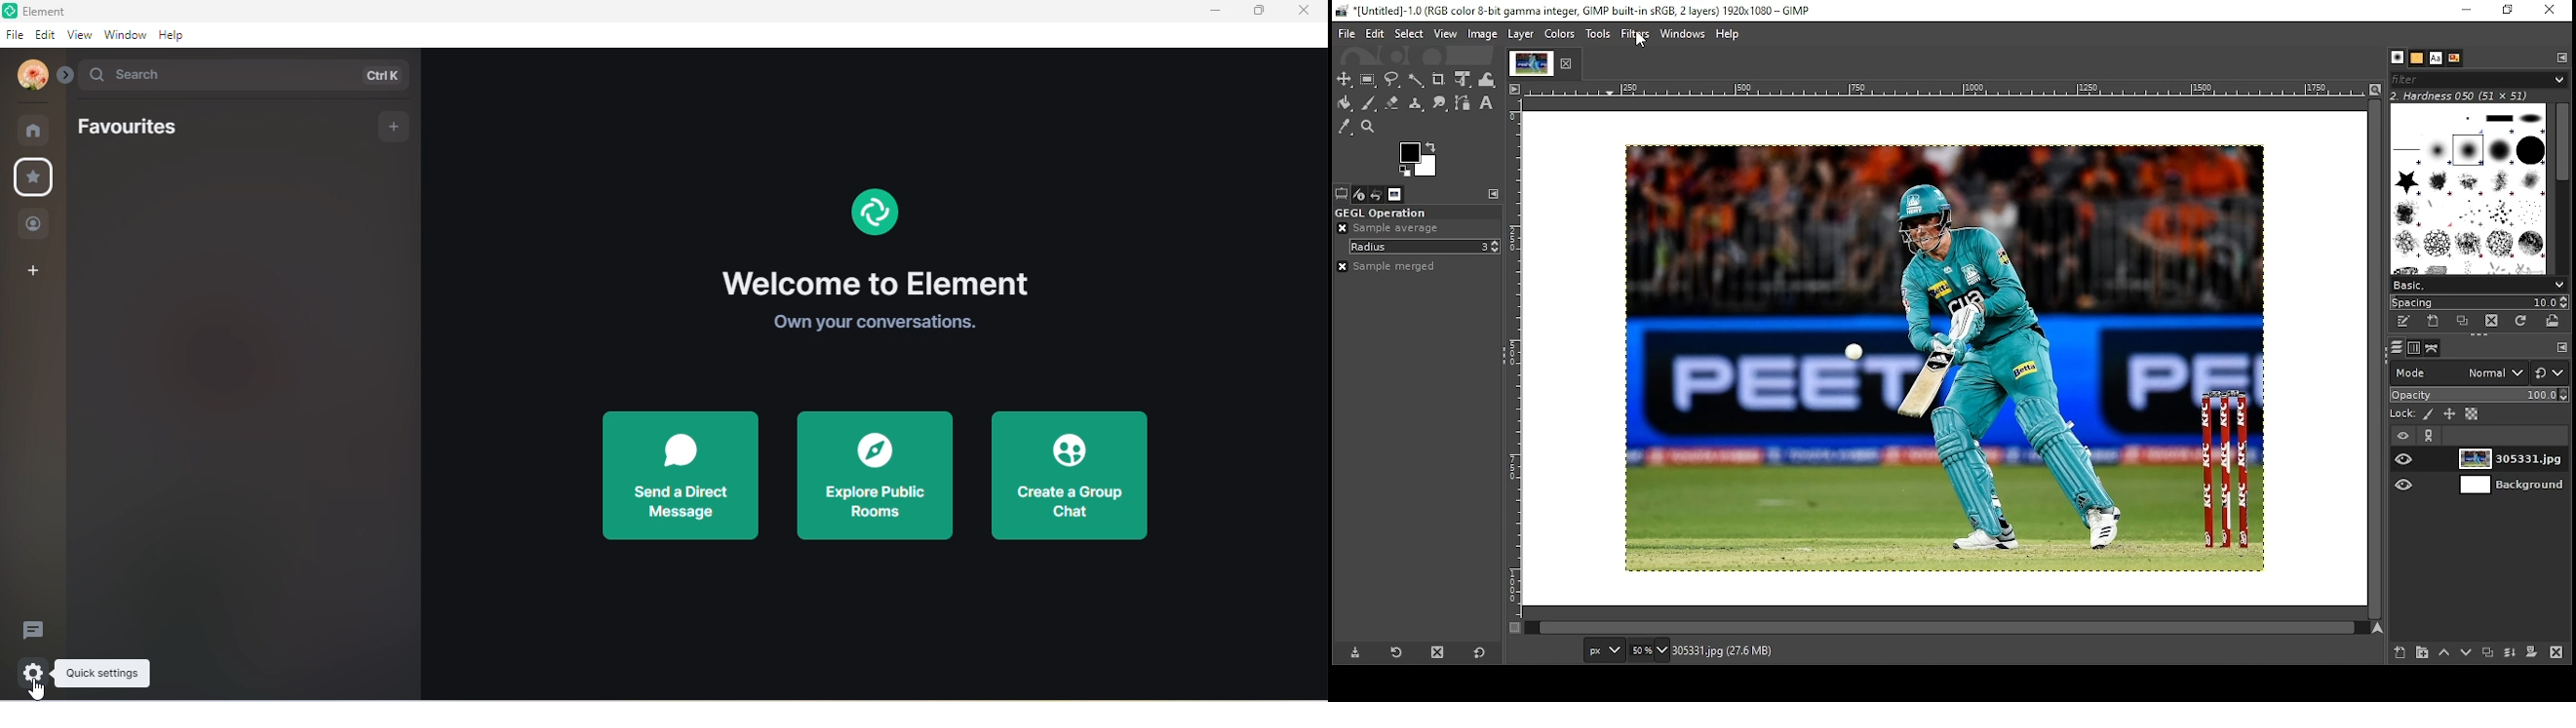 Image resolution: width=2576 pixels, height=728 pixels. I want to click on help, so click(178, 37).